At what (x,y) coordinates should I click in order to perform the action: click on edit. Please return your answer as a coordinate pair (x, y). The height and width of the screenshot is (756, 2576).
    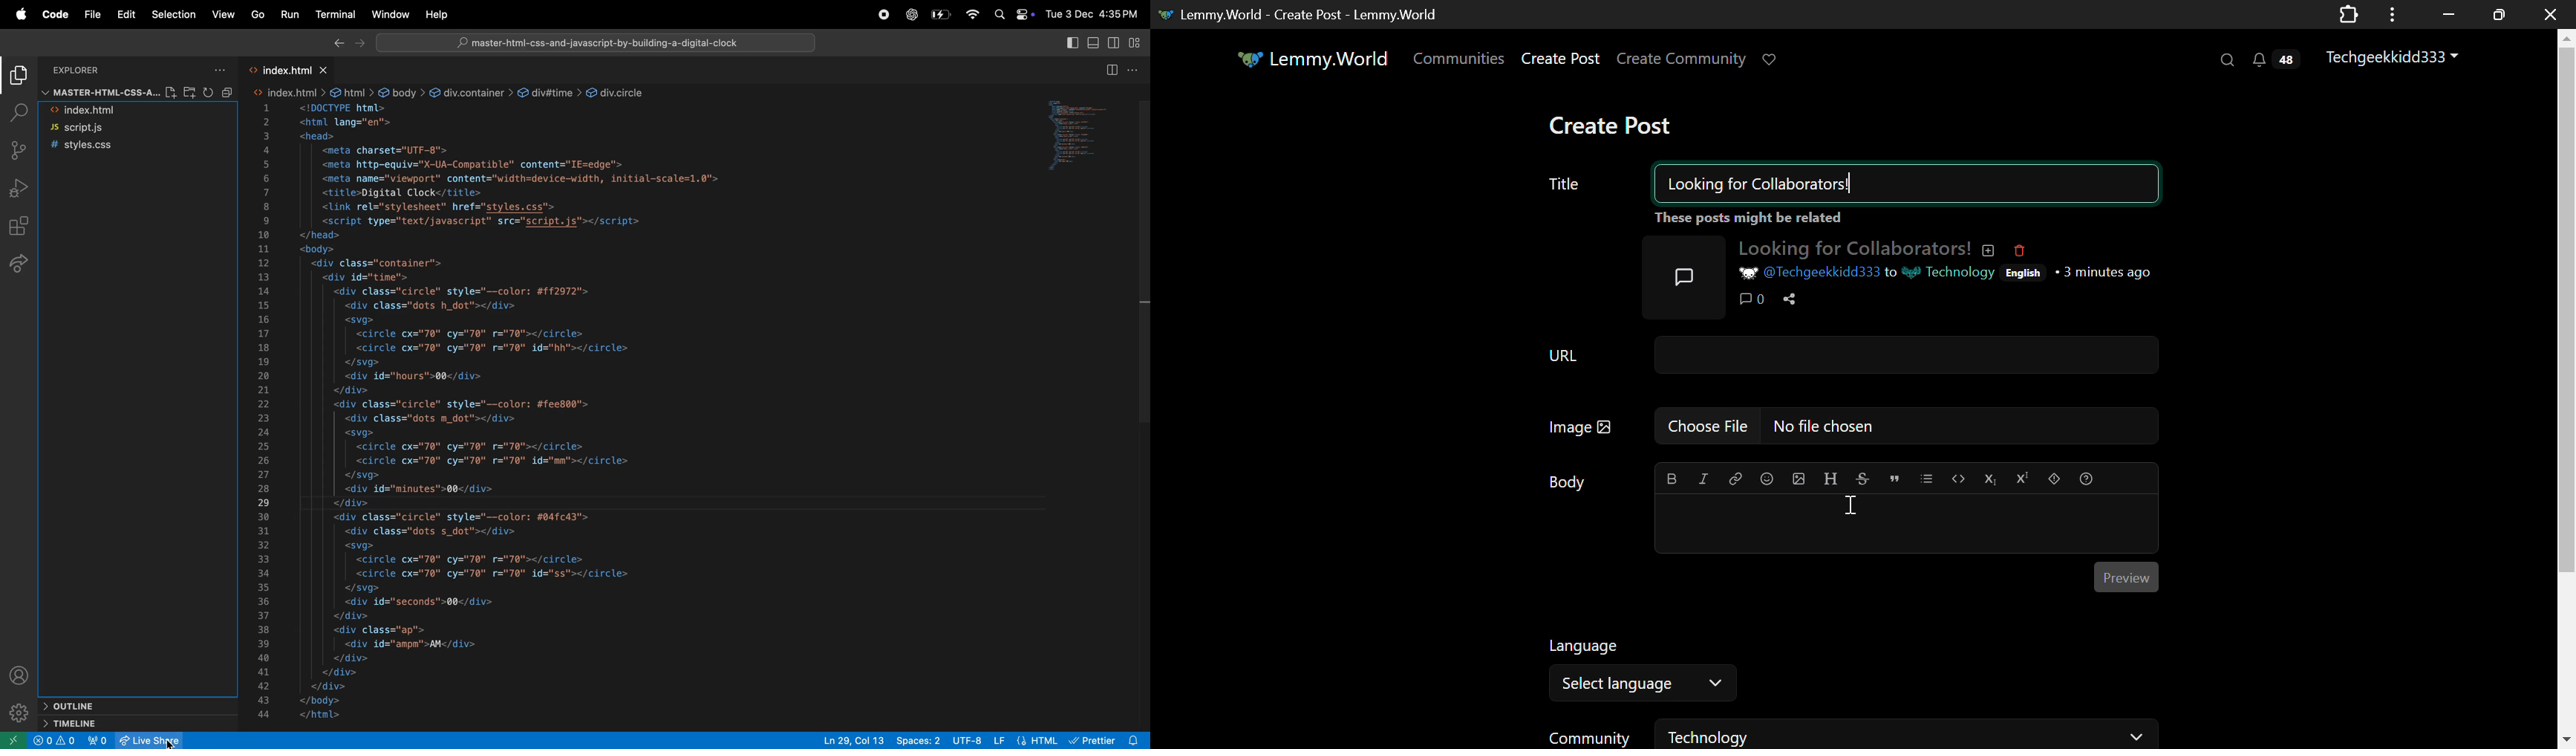
    Looking at the image, I should click on (125, 14).